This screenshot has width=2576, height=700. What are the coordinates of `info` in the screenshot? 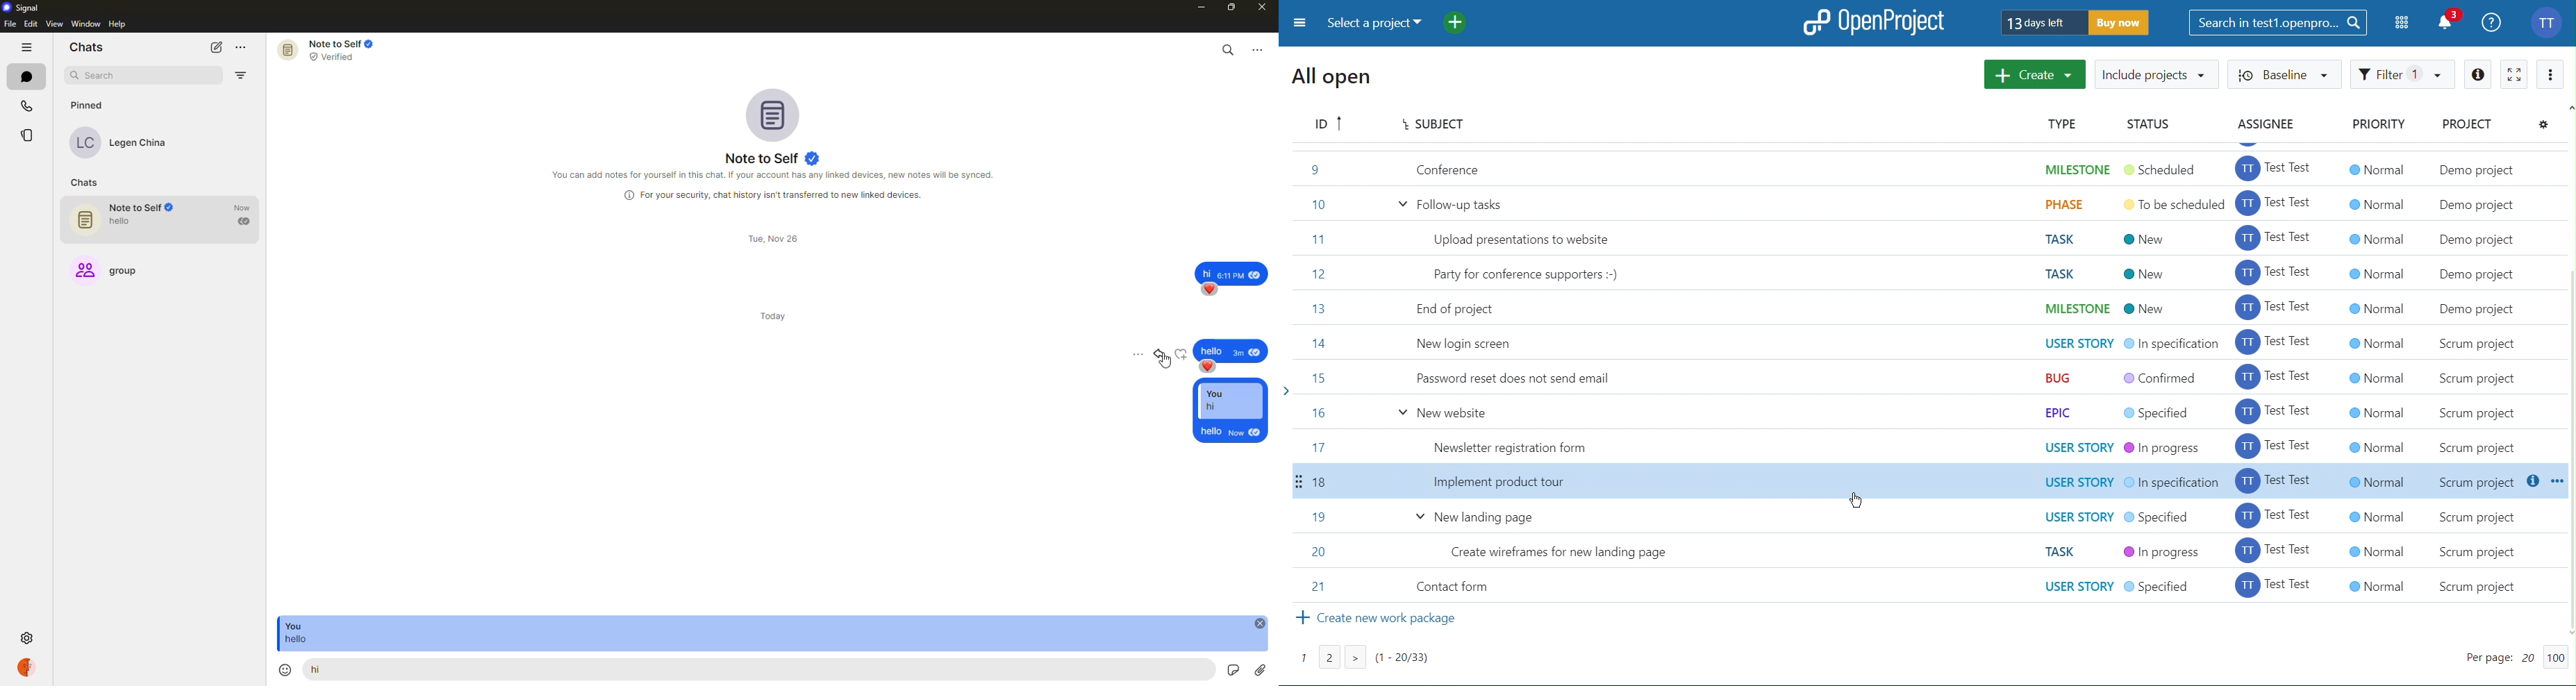 It's located at (773, 194).